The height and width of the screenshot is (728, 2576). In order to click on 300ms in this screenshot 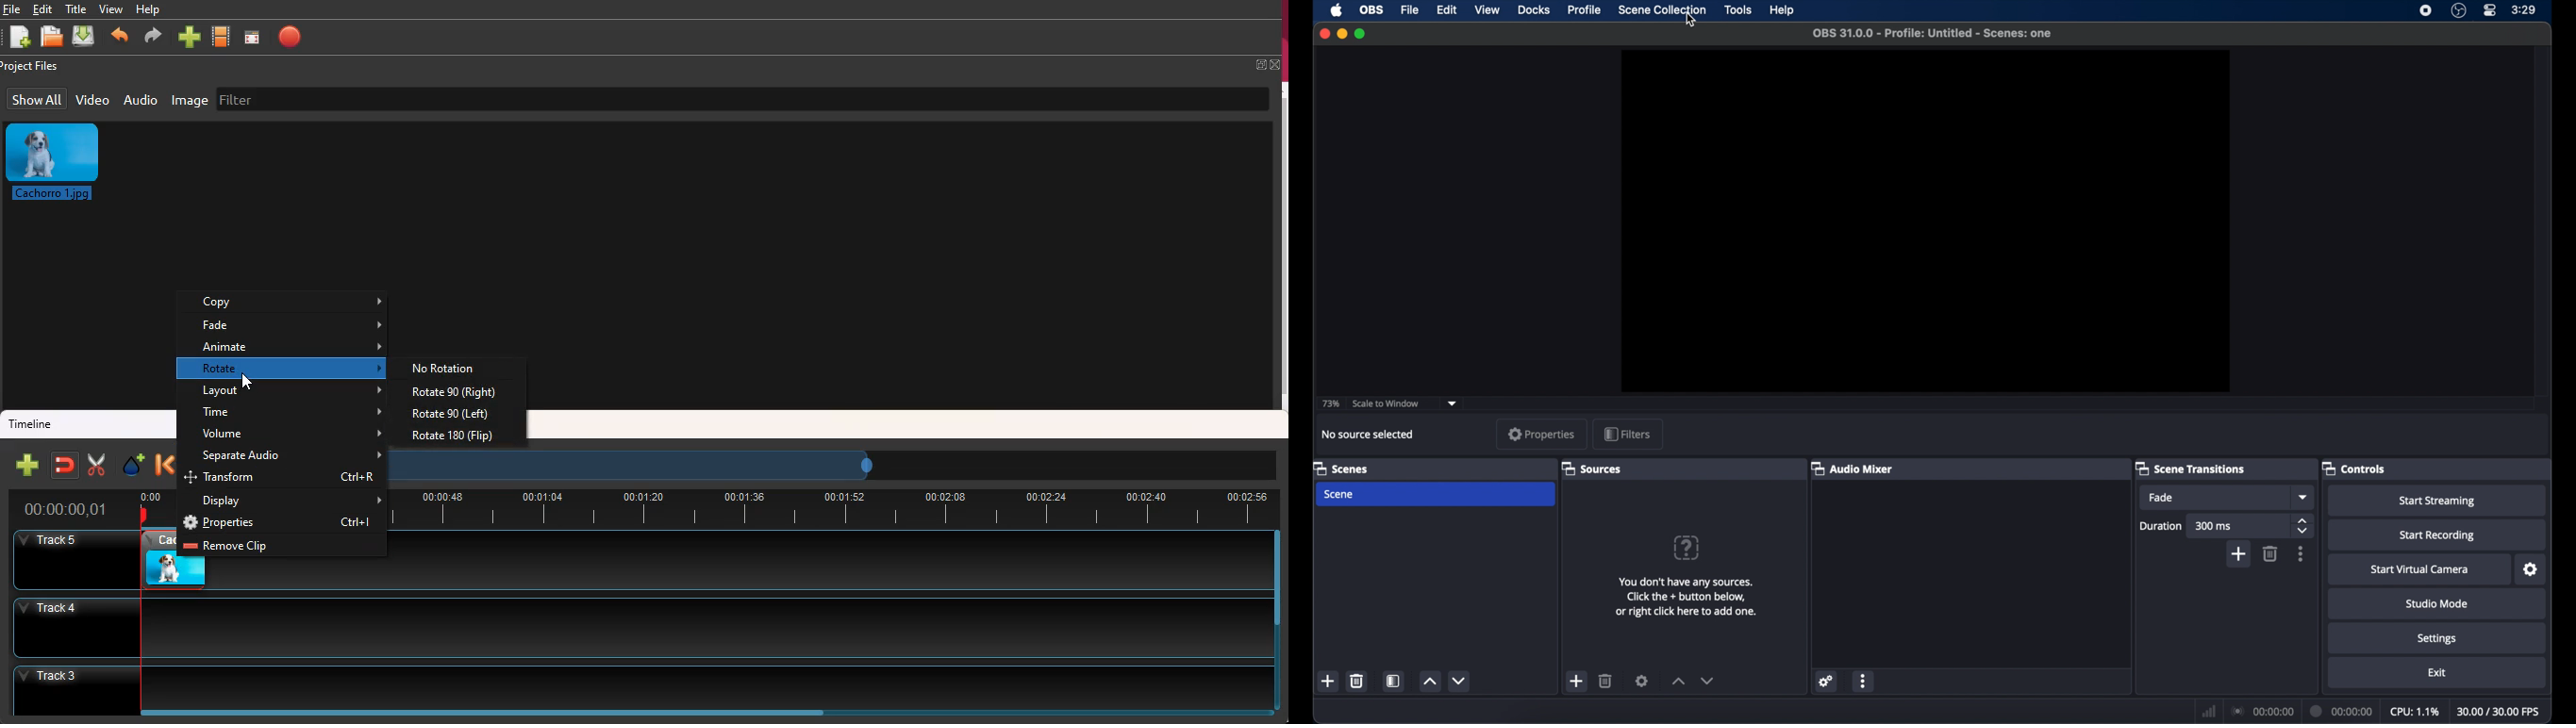, I will do `click(2214, 526)`.